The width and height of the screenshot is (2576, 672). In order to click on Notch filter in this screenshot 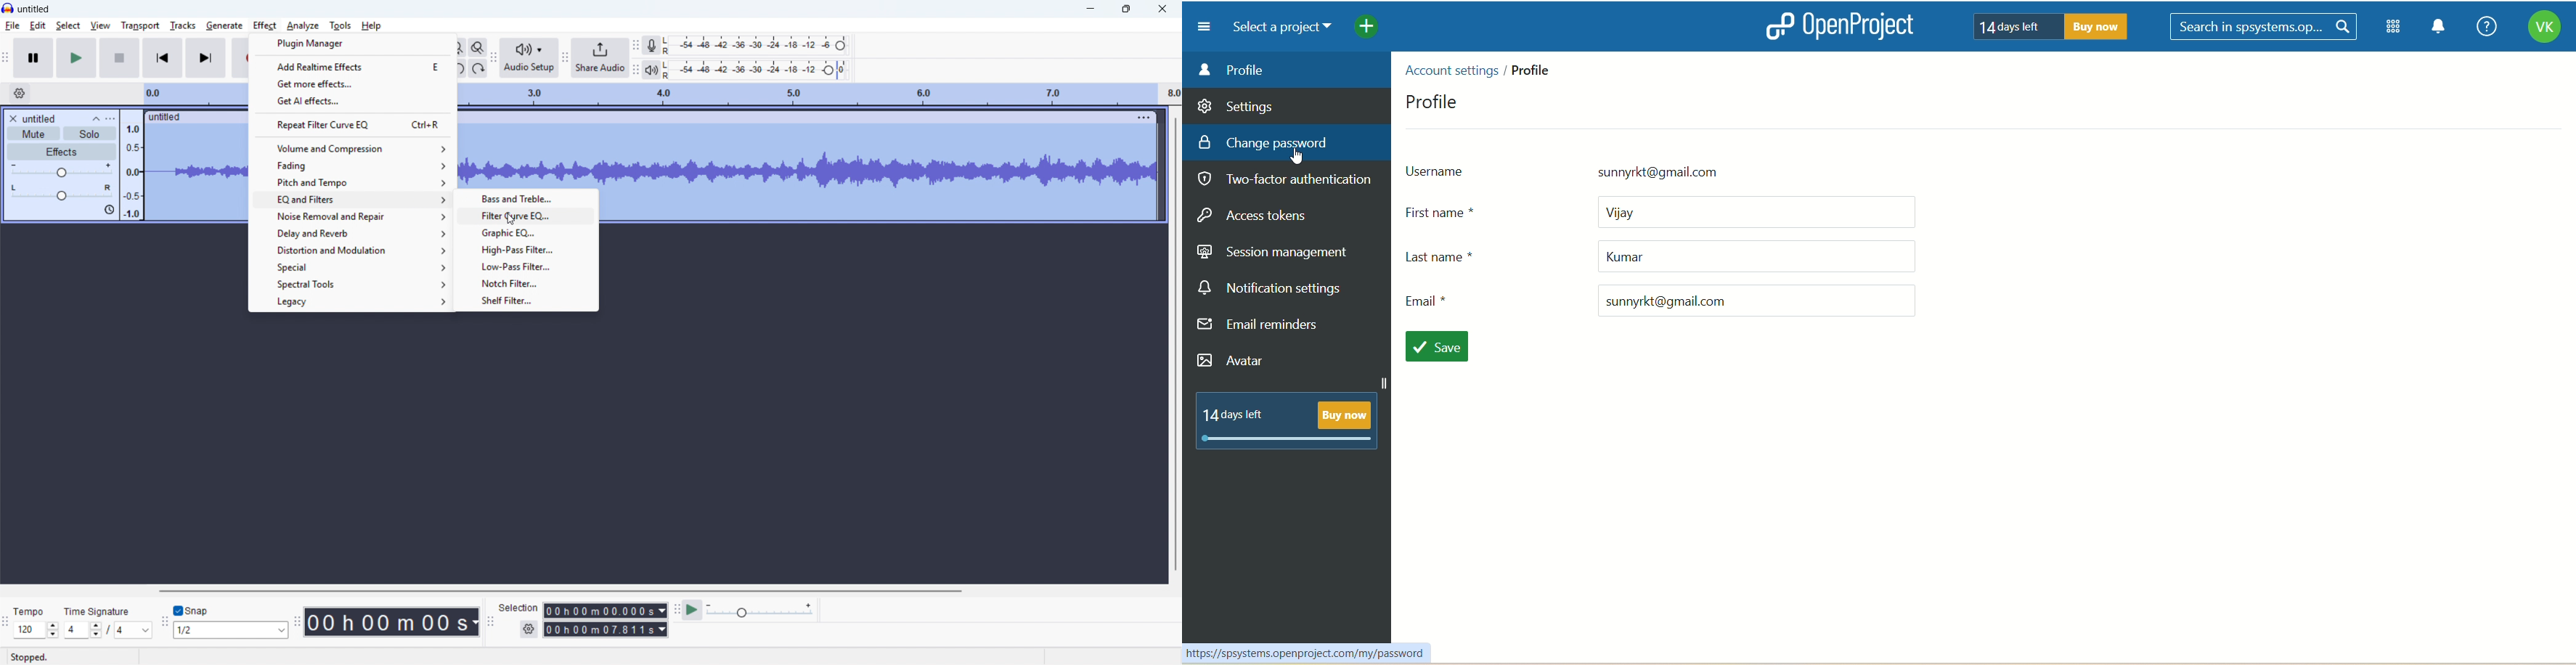, I will do `click(524, 283)`.